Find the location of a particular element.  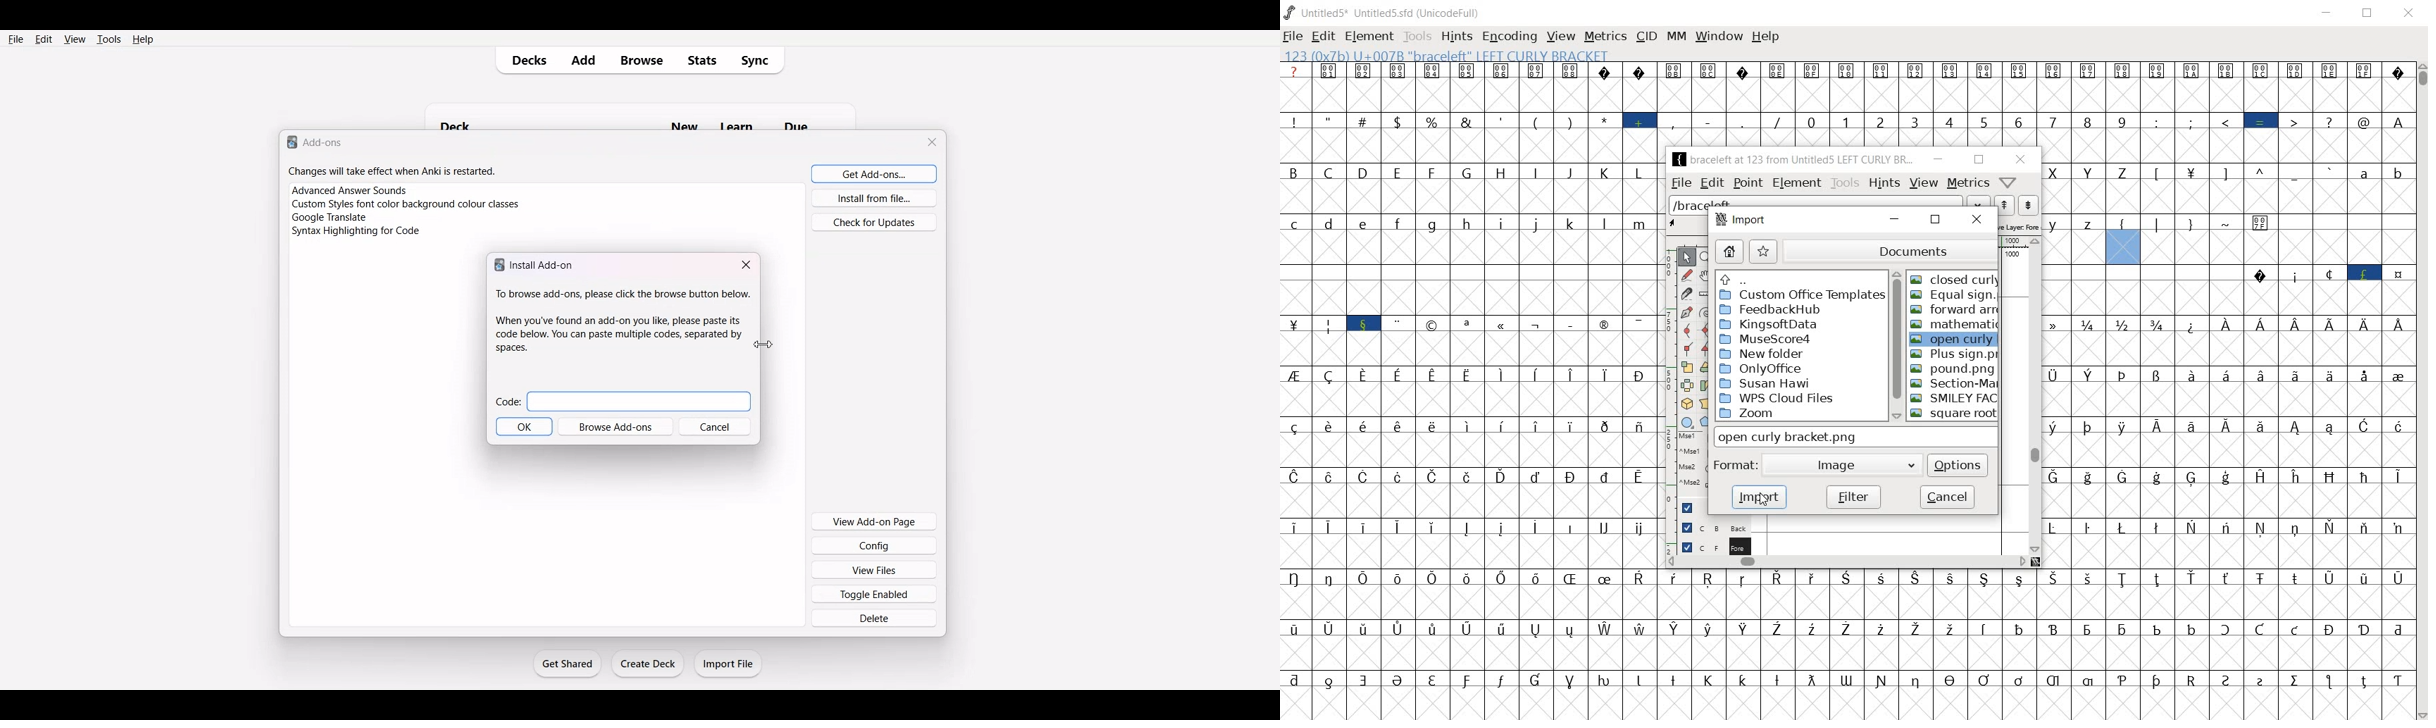

Help is located at coordinates (142, 39).